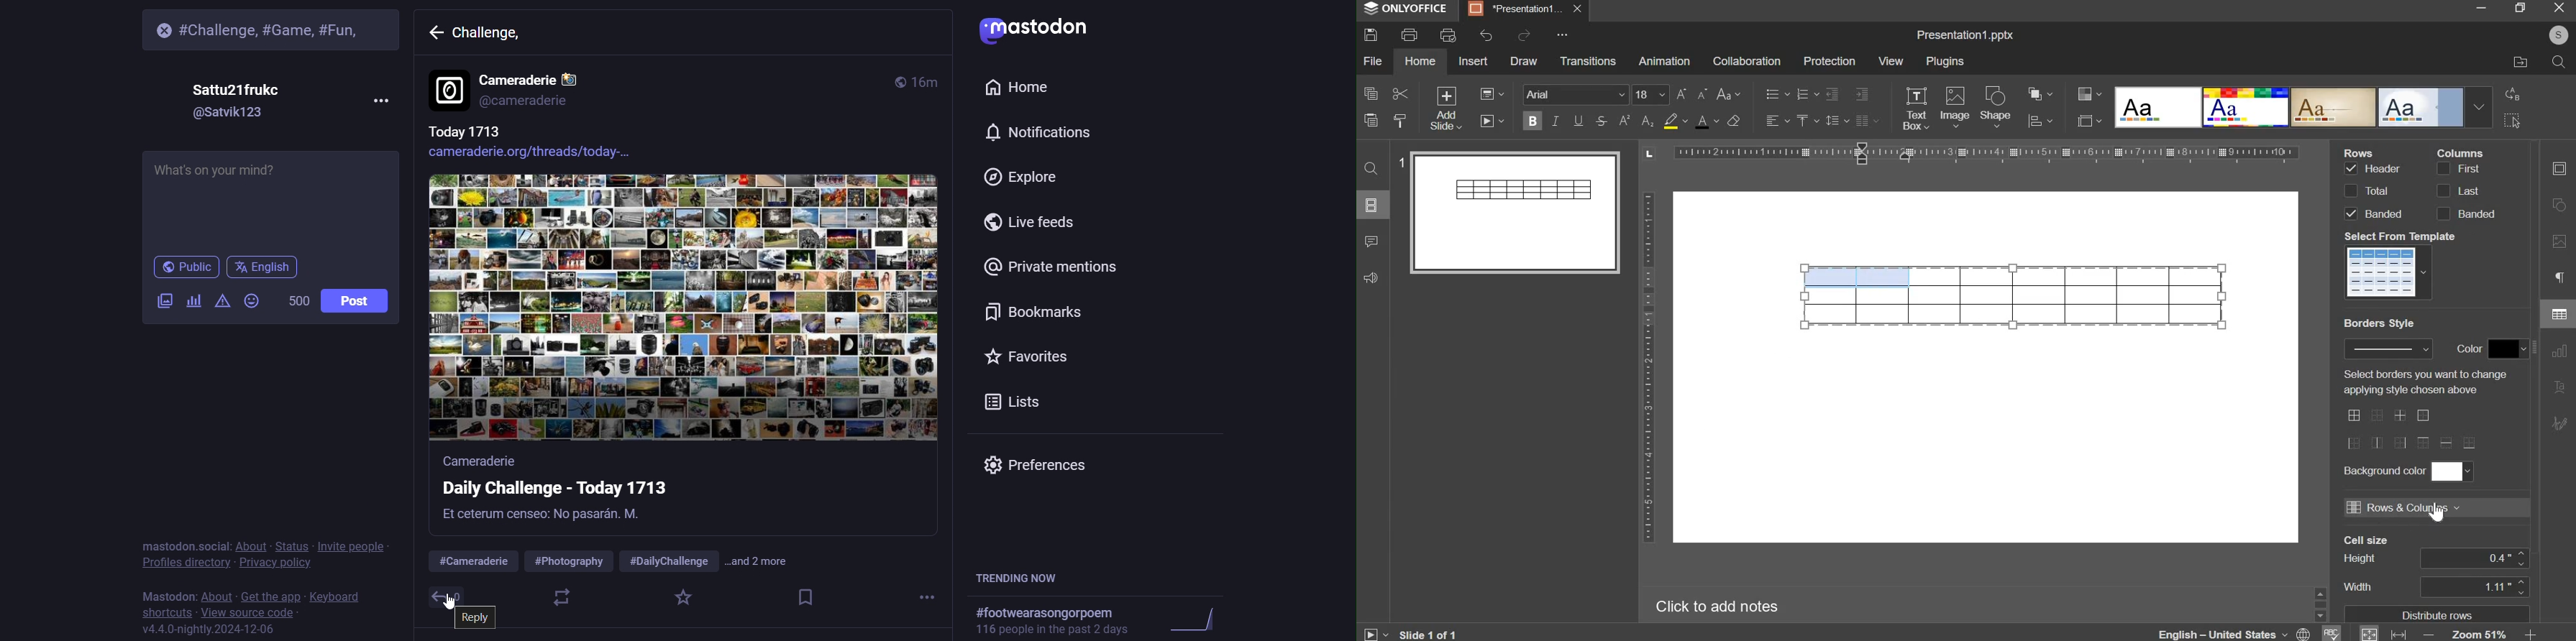 The width and height of the screenshot is (2576, 644). What do you see at coordinates (2089, 120) in the screenshot?
I see `slide size` at bounding box center [2089, 120].